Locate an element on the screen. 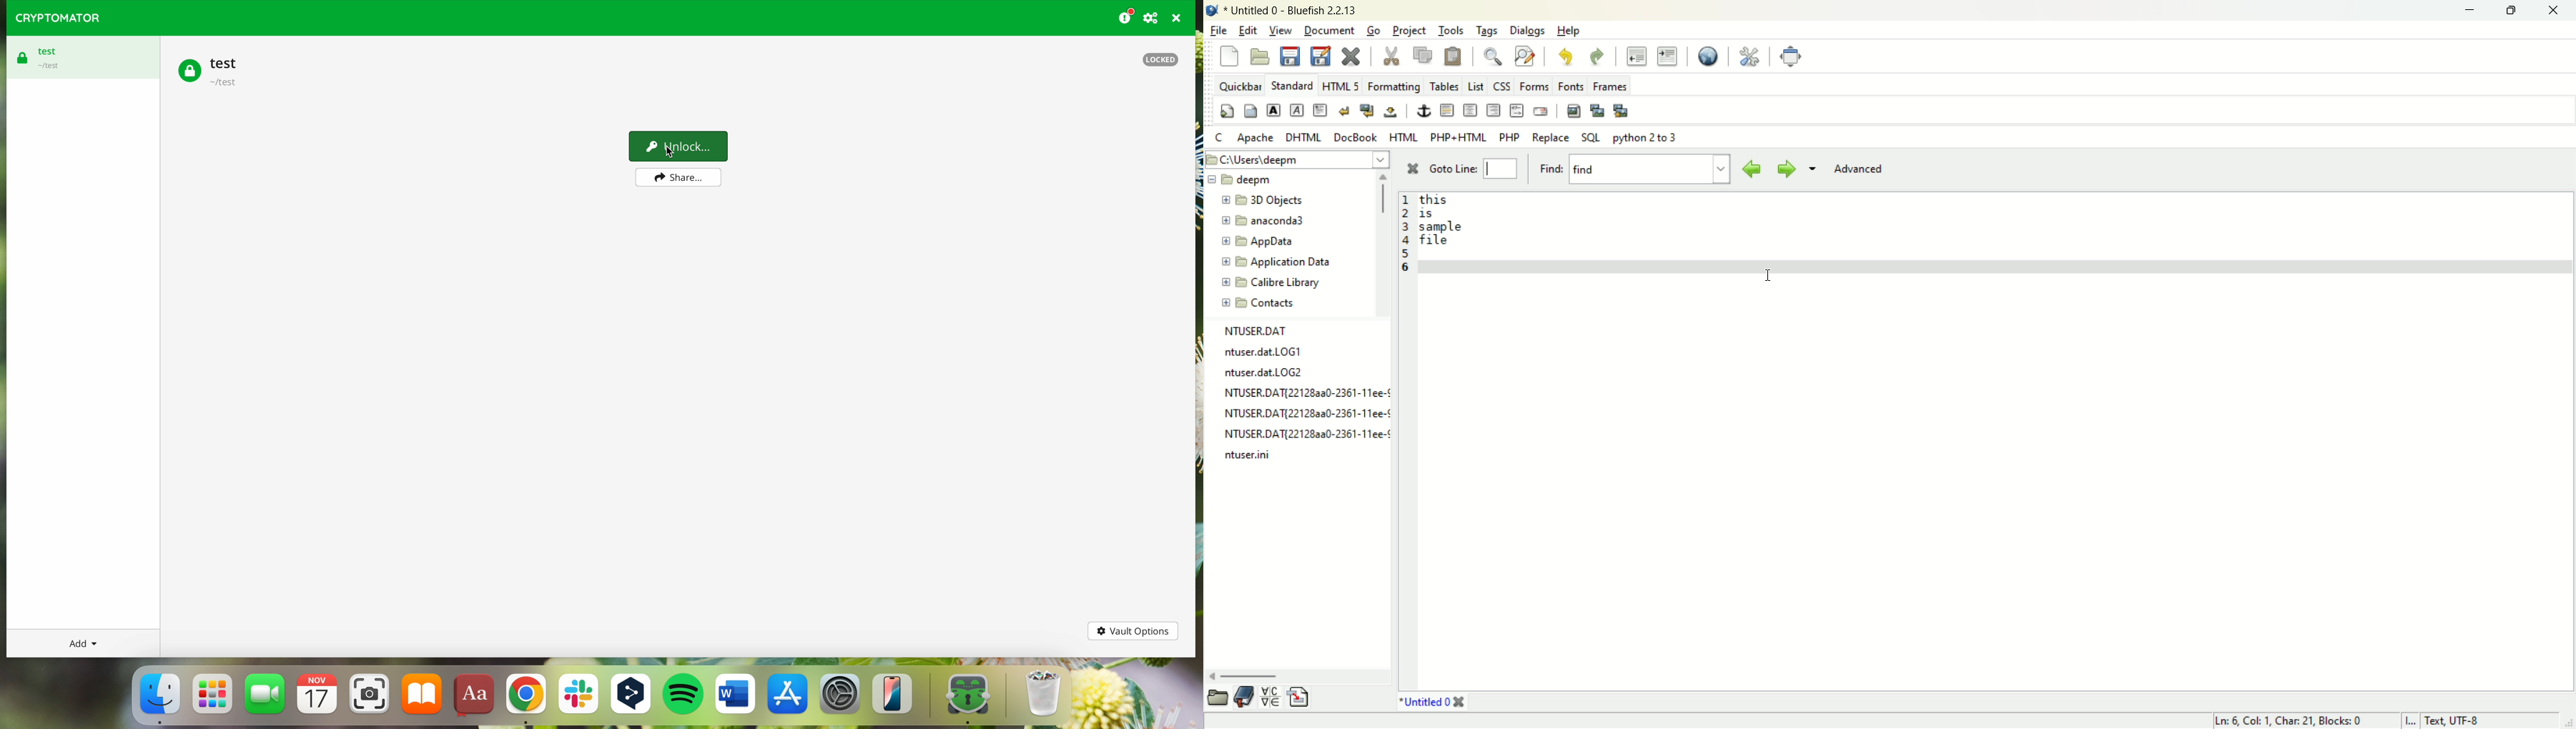  Slack is located at coordinates (578, 698).